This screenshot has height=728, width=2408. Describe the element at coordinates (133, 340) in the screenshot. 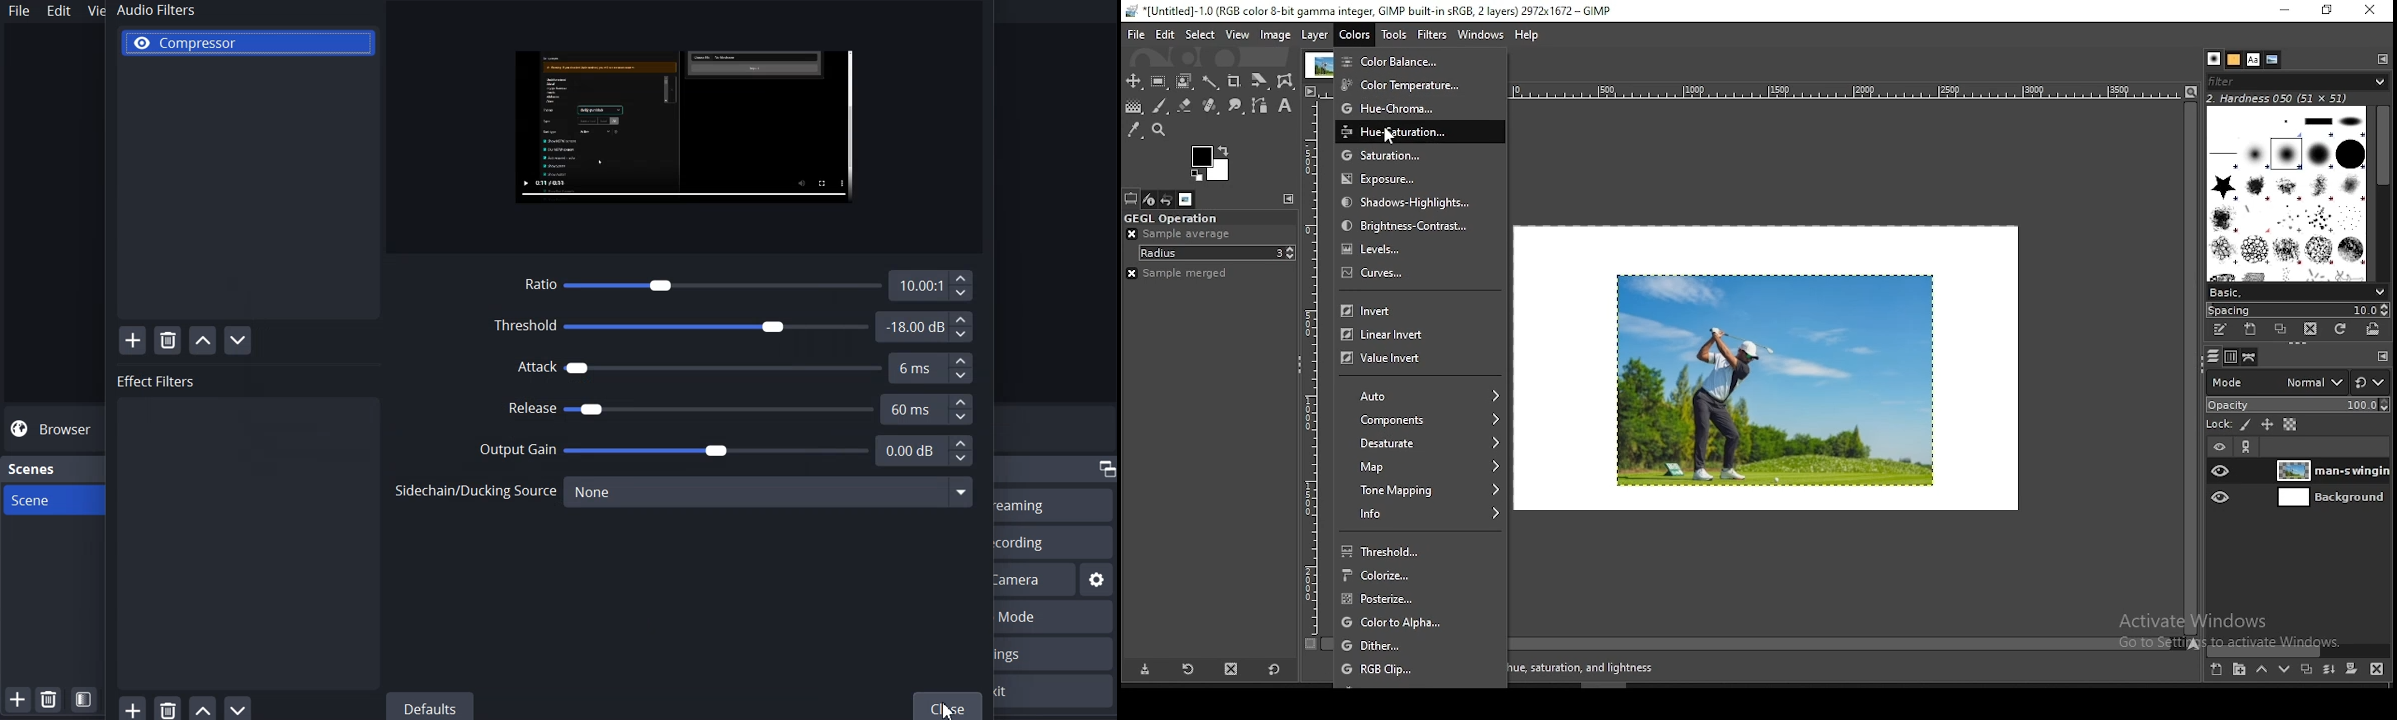

I see `Add Filter` at that location.